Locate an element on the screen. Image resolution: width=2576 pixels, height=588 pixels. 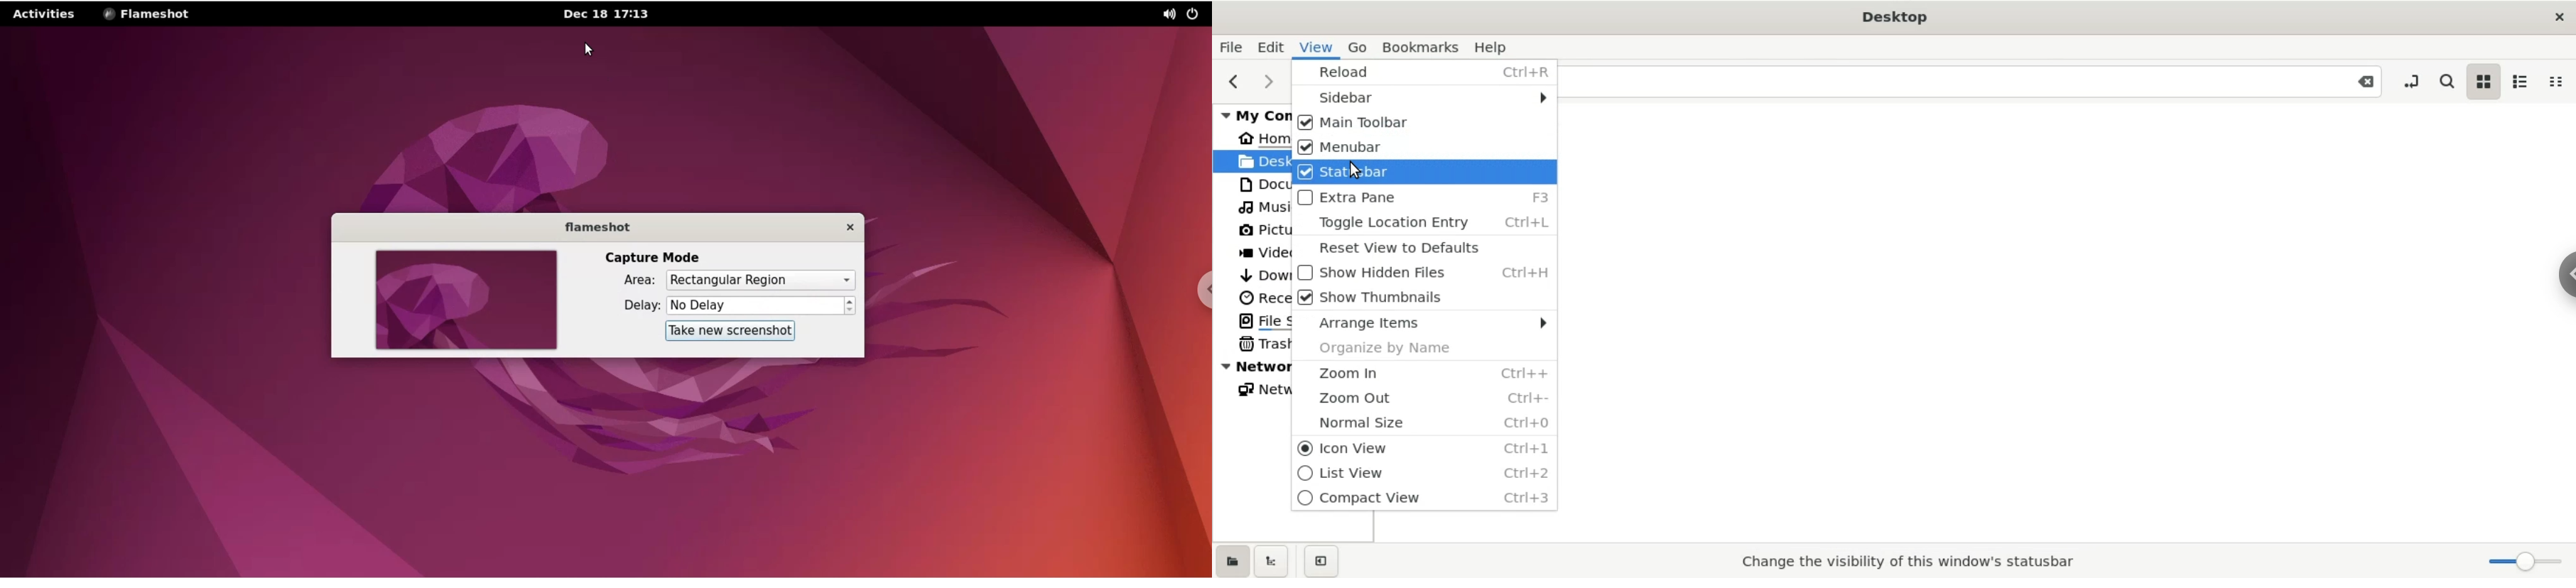
Reload is located at coordinates (1424, 72).